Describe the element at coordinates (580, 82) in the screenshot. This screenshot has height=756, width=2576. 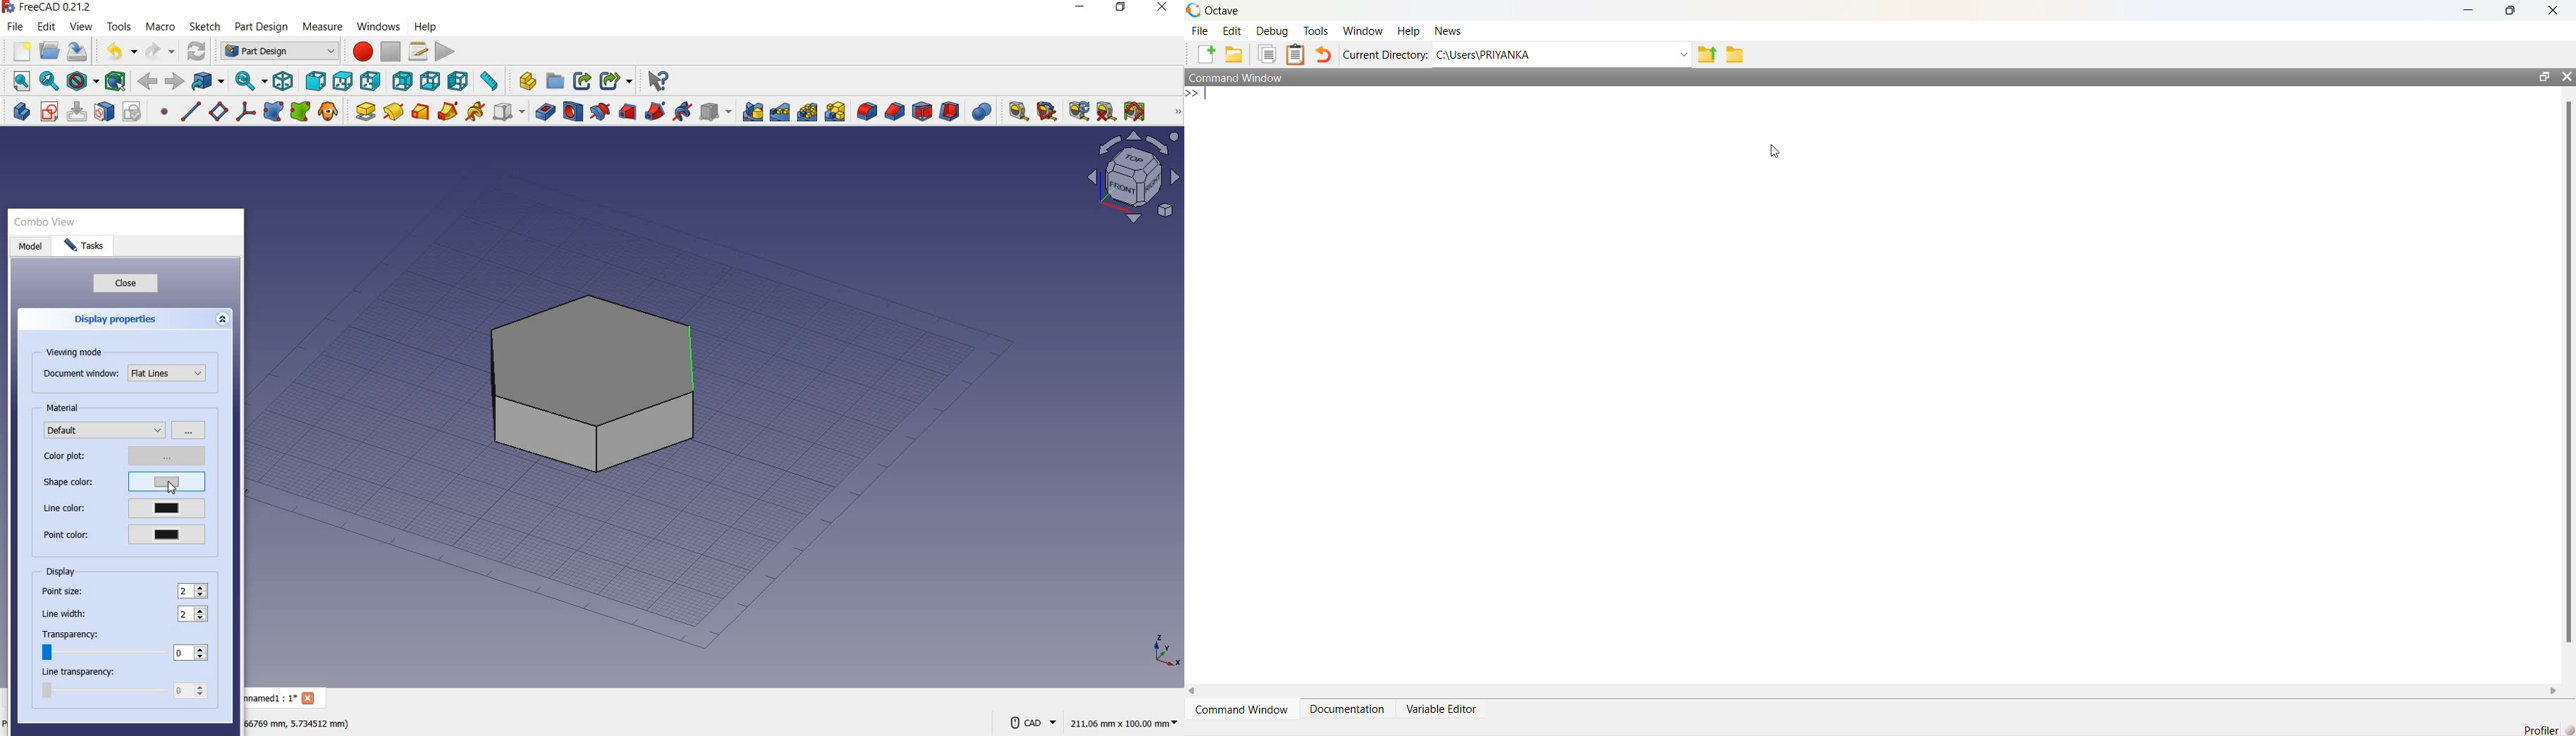
I see `make link` at that location.